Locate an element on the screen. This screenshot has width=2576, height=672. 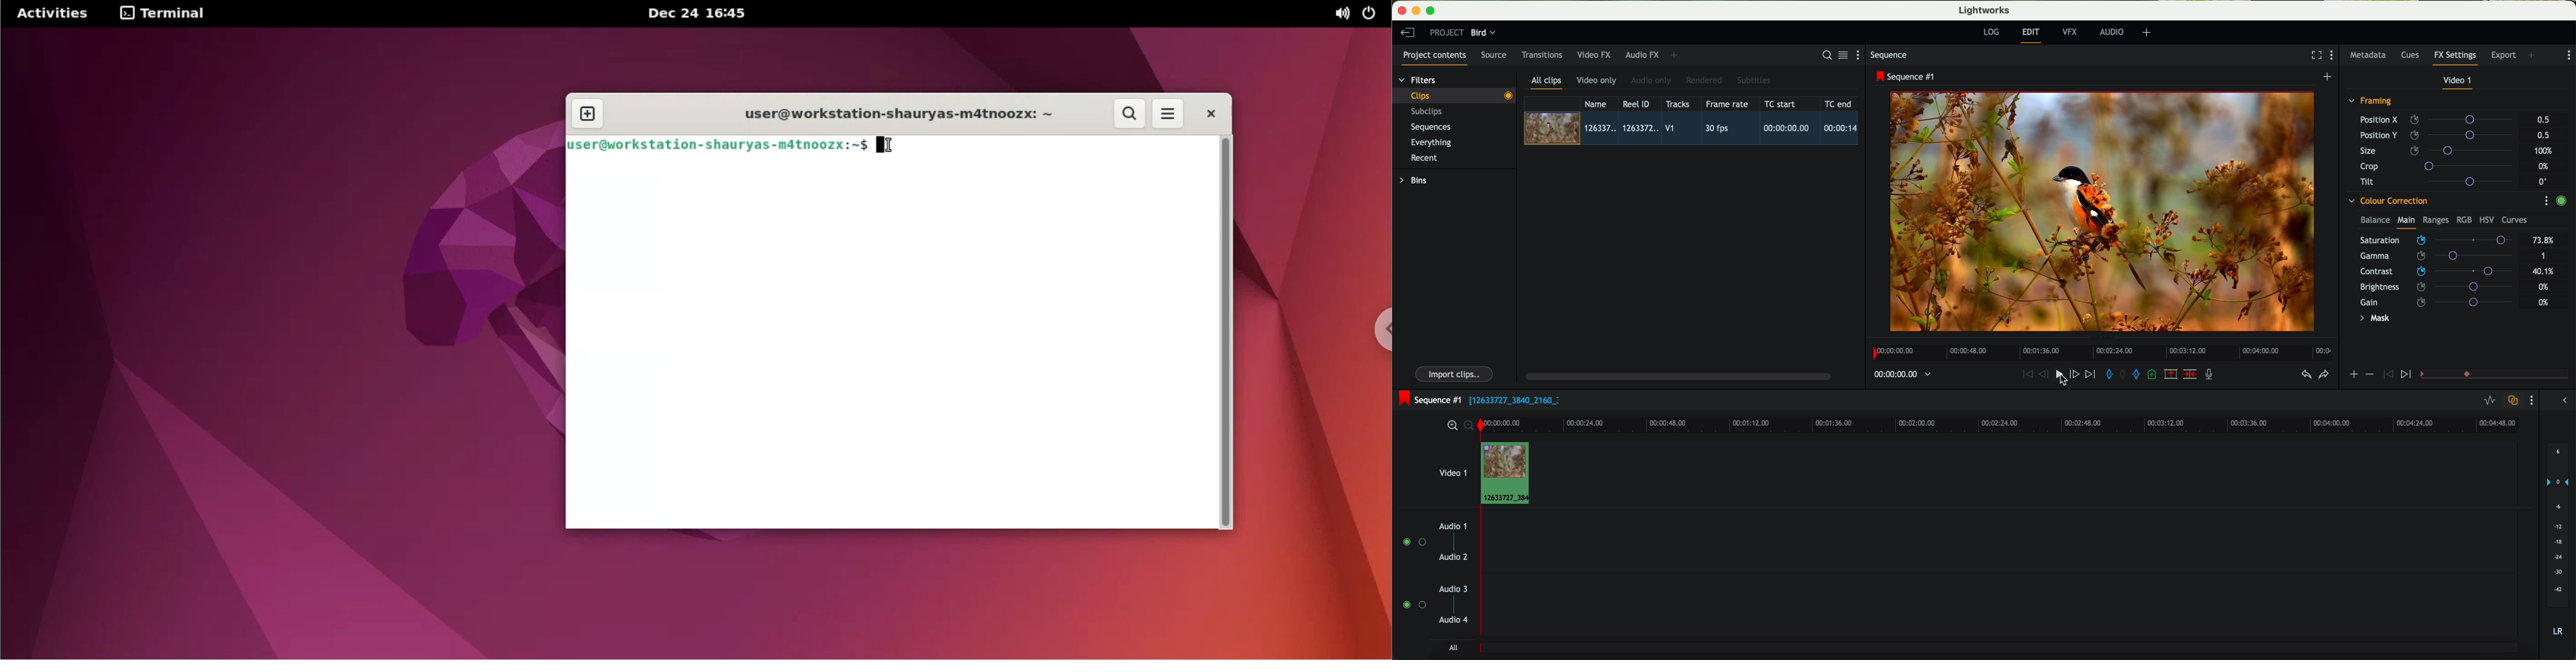
icon is located at coordinates (2387, 375).